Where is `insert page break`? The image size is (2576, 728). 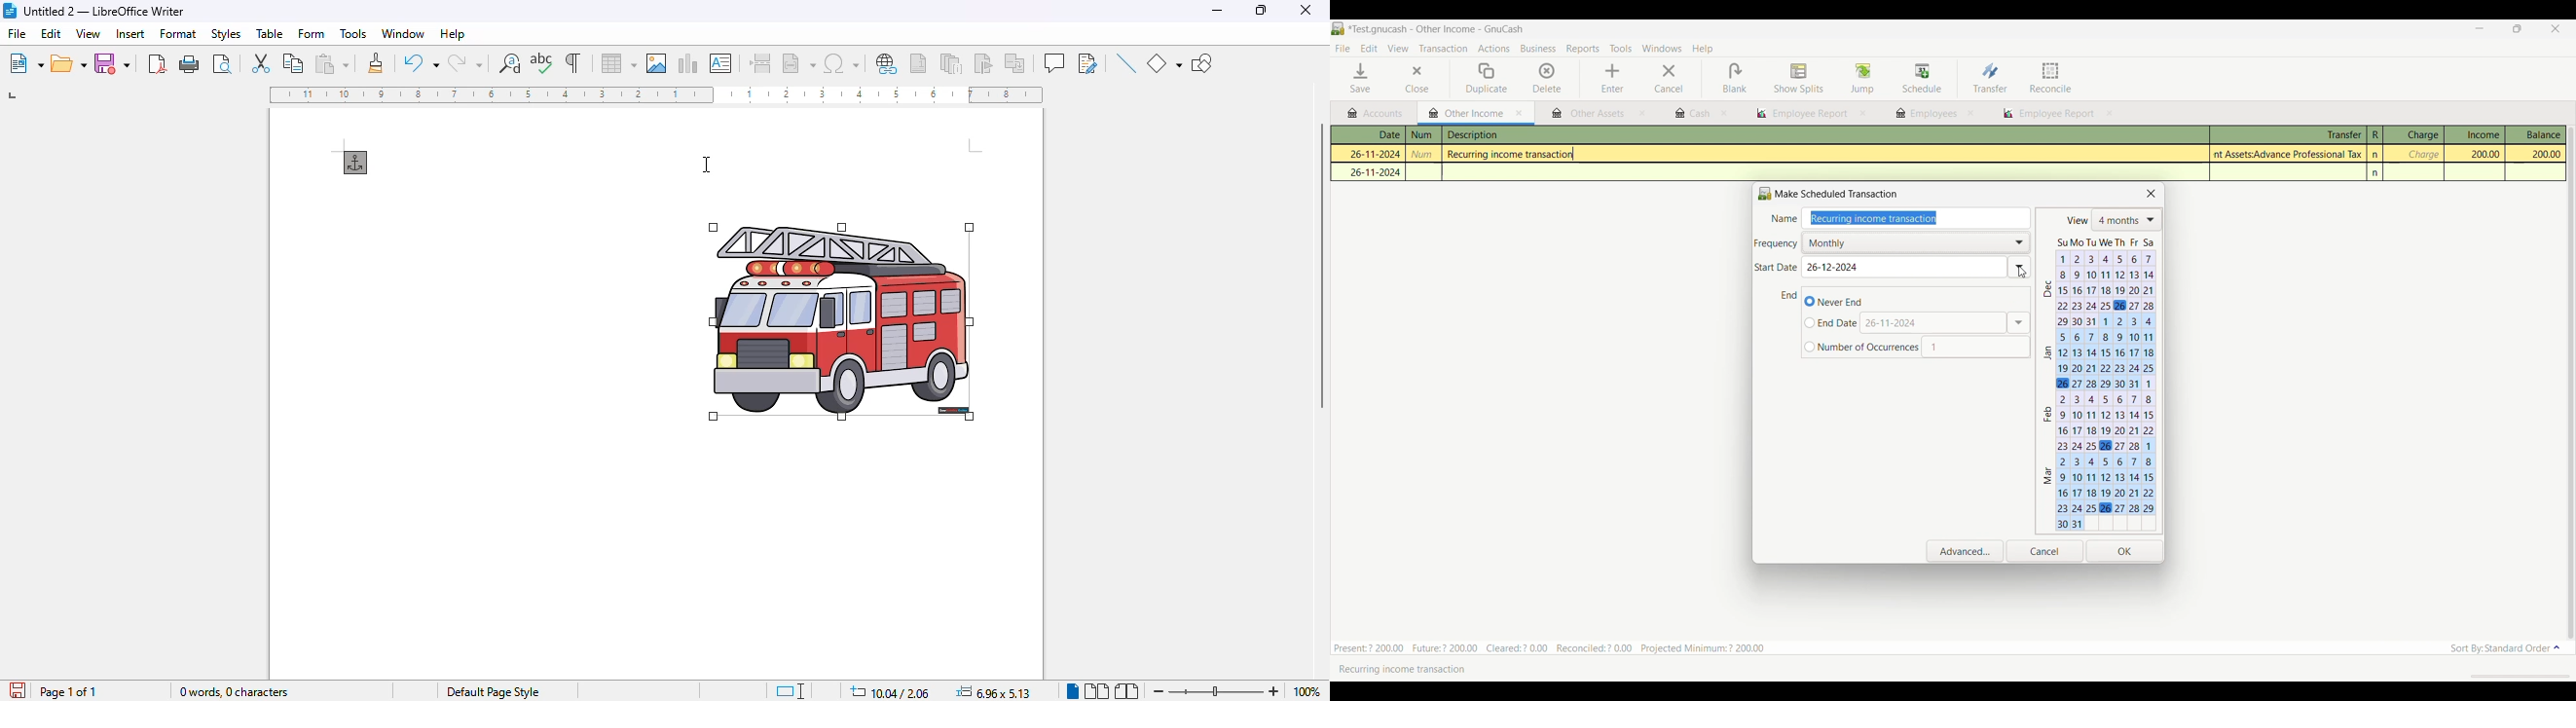
insert page break is located at coordinates (760, 63).